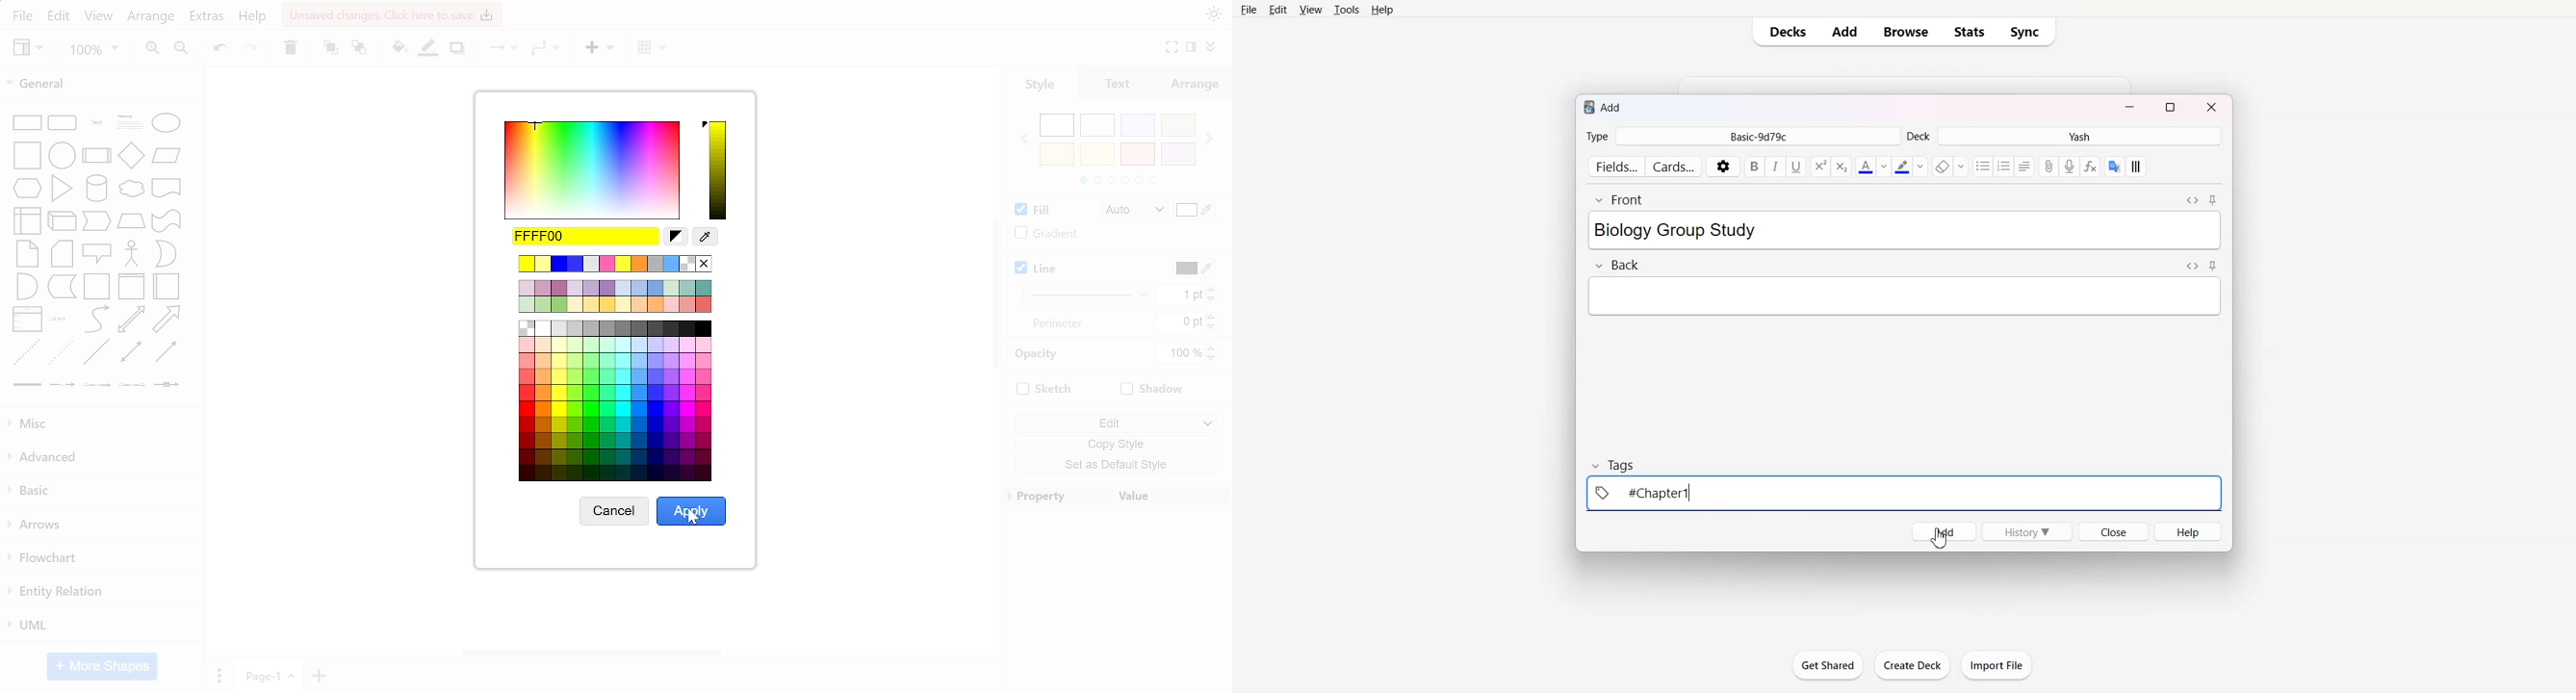 This screenshot has height=700, width=2576. I want to click on Tools, so click(1347, 11).